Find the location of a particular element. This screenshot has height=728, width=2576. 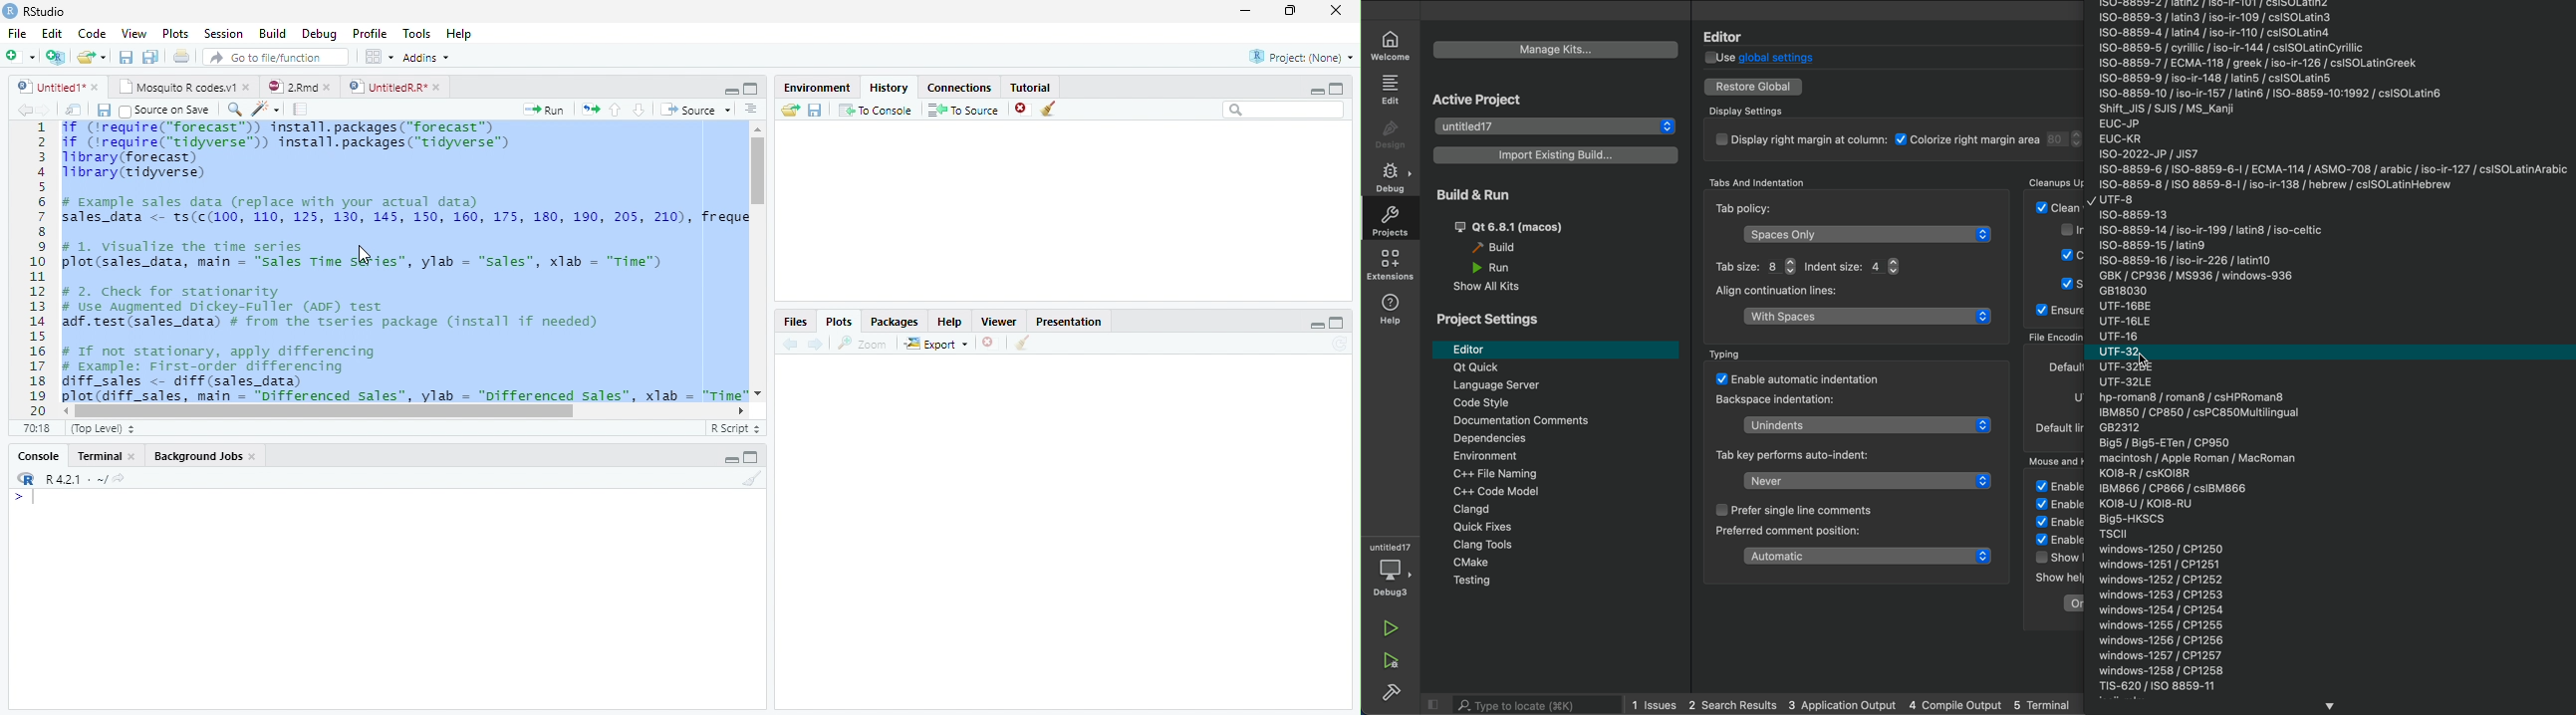

tab key auto indent is located at coordinates (1867, 481).